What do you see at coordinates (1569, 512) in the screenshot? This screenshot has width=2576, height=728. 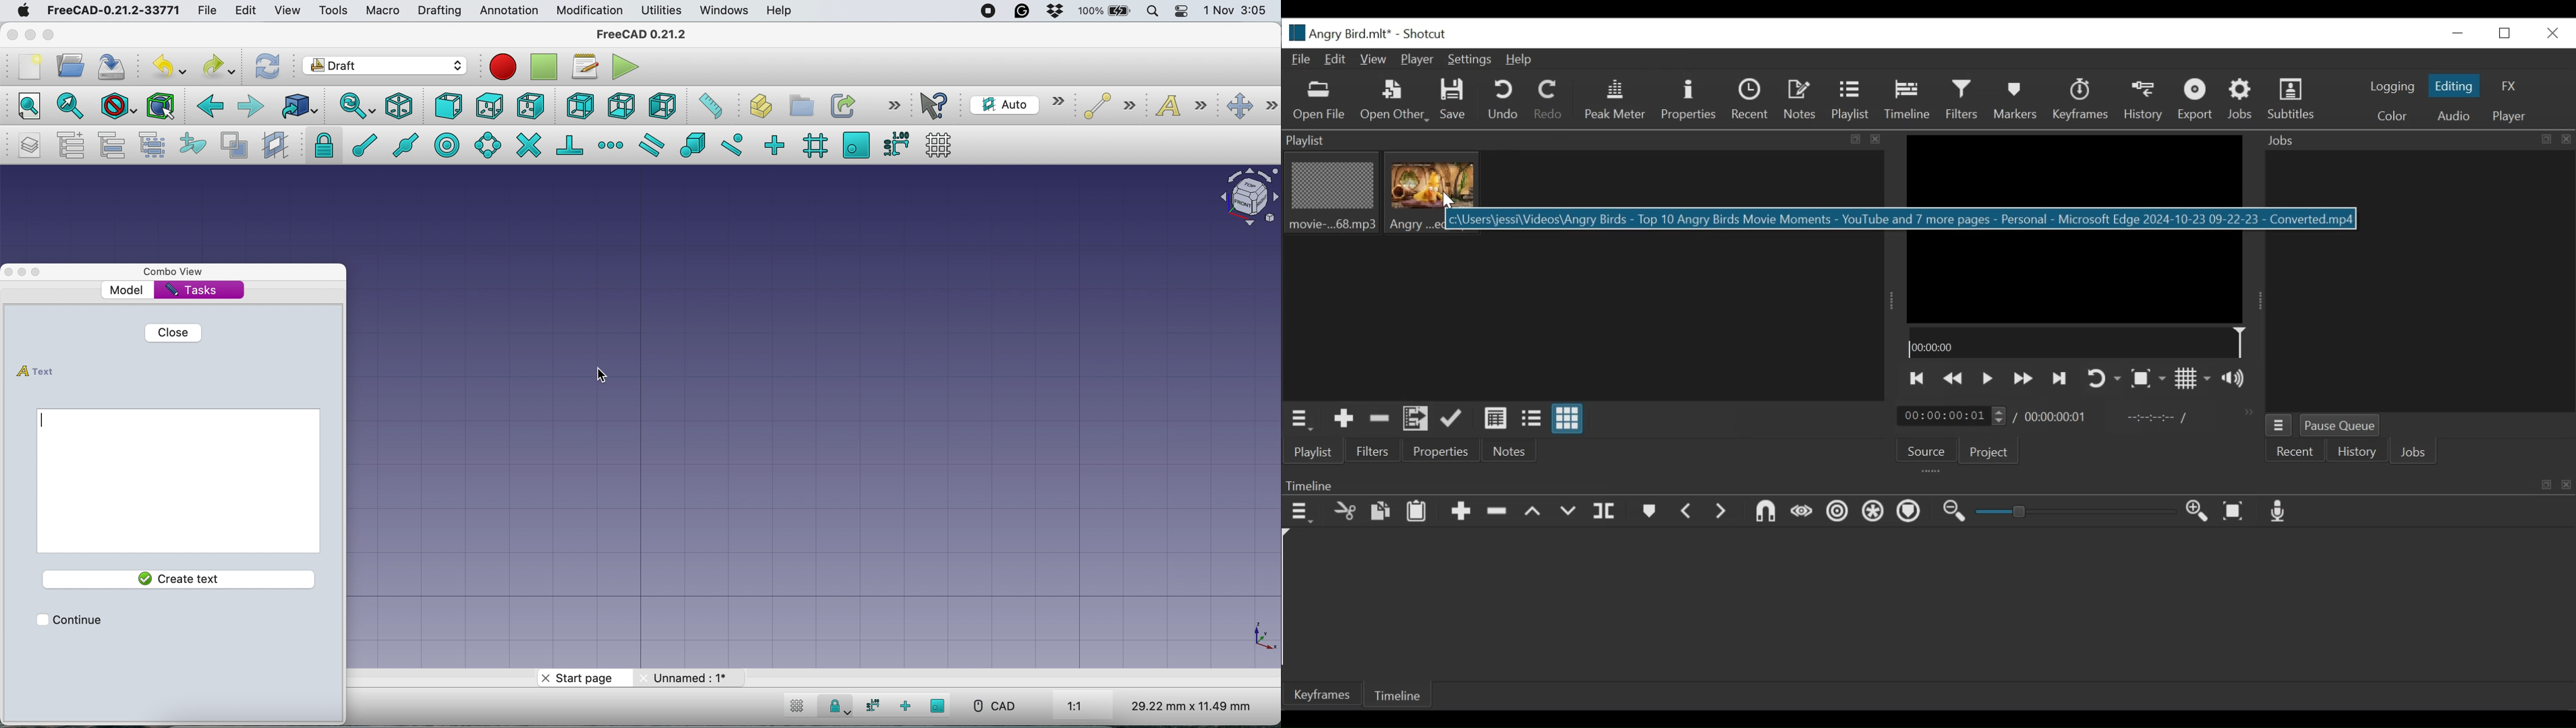 I see `Overwrite` at bounding box center [1569, 512].